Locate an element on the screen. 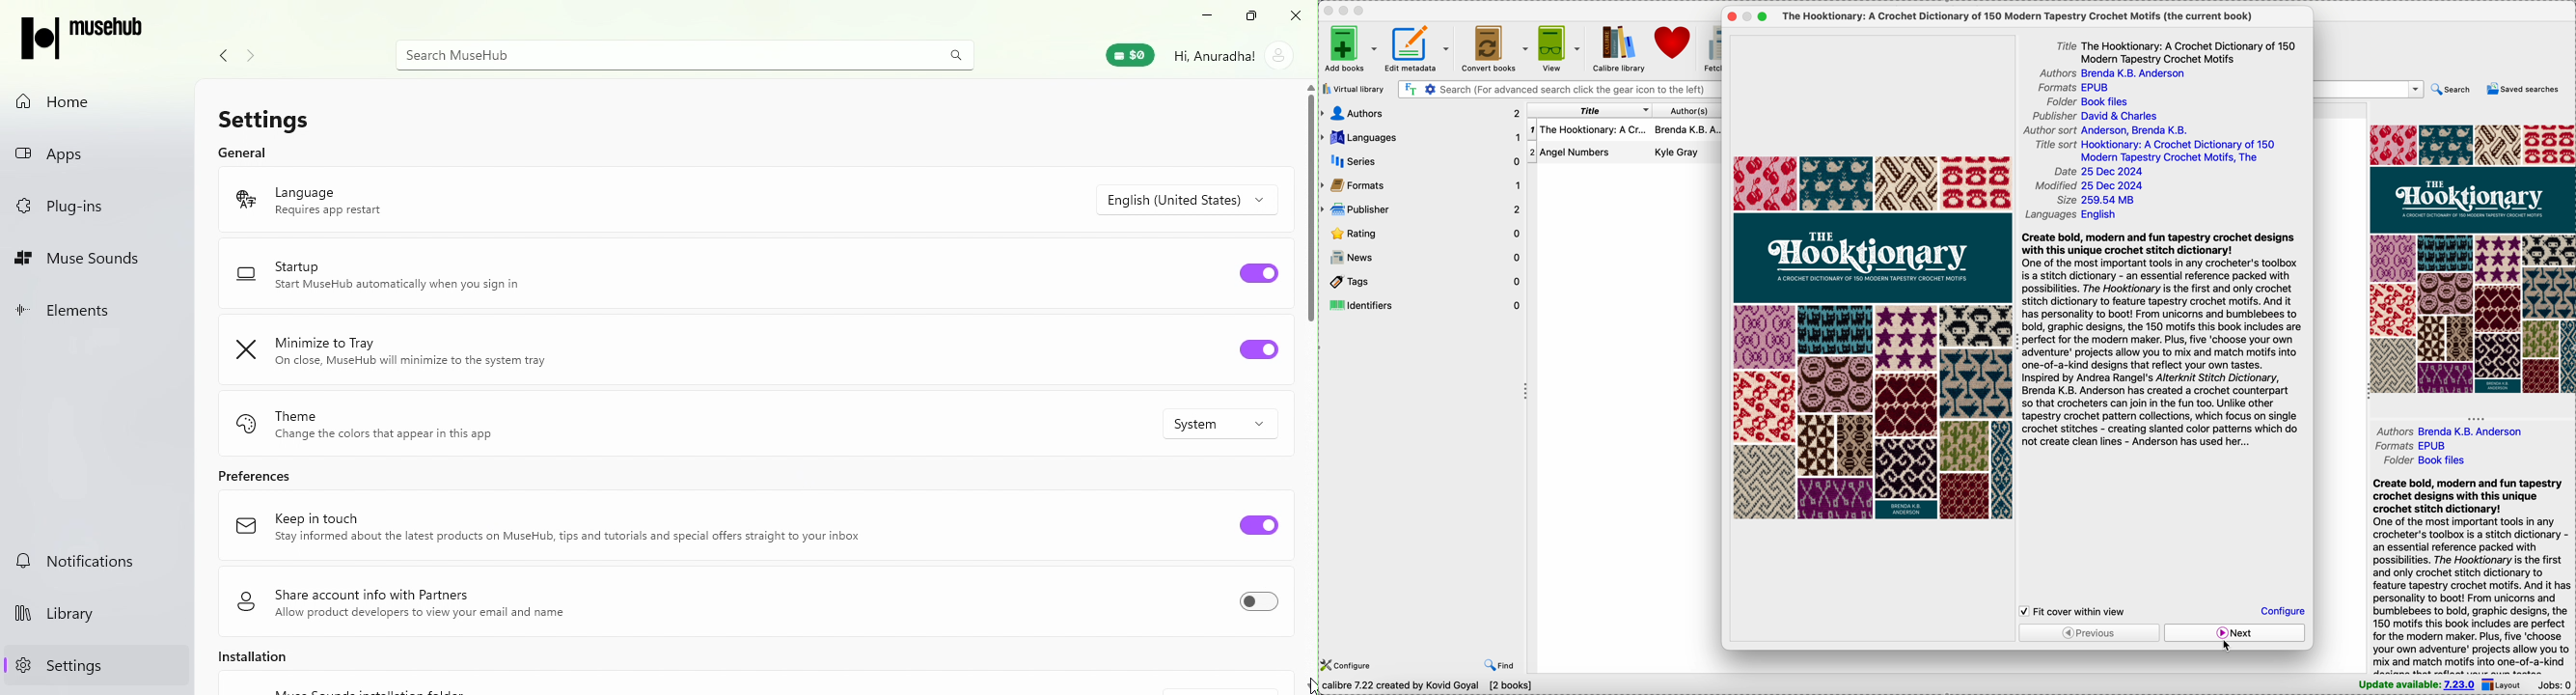  authors is located at coordinates (2457, 430).